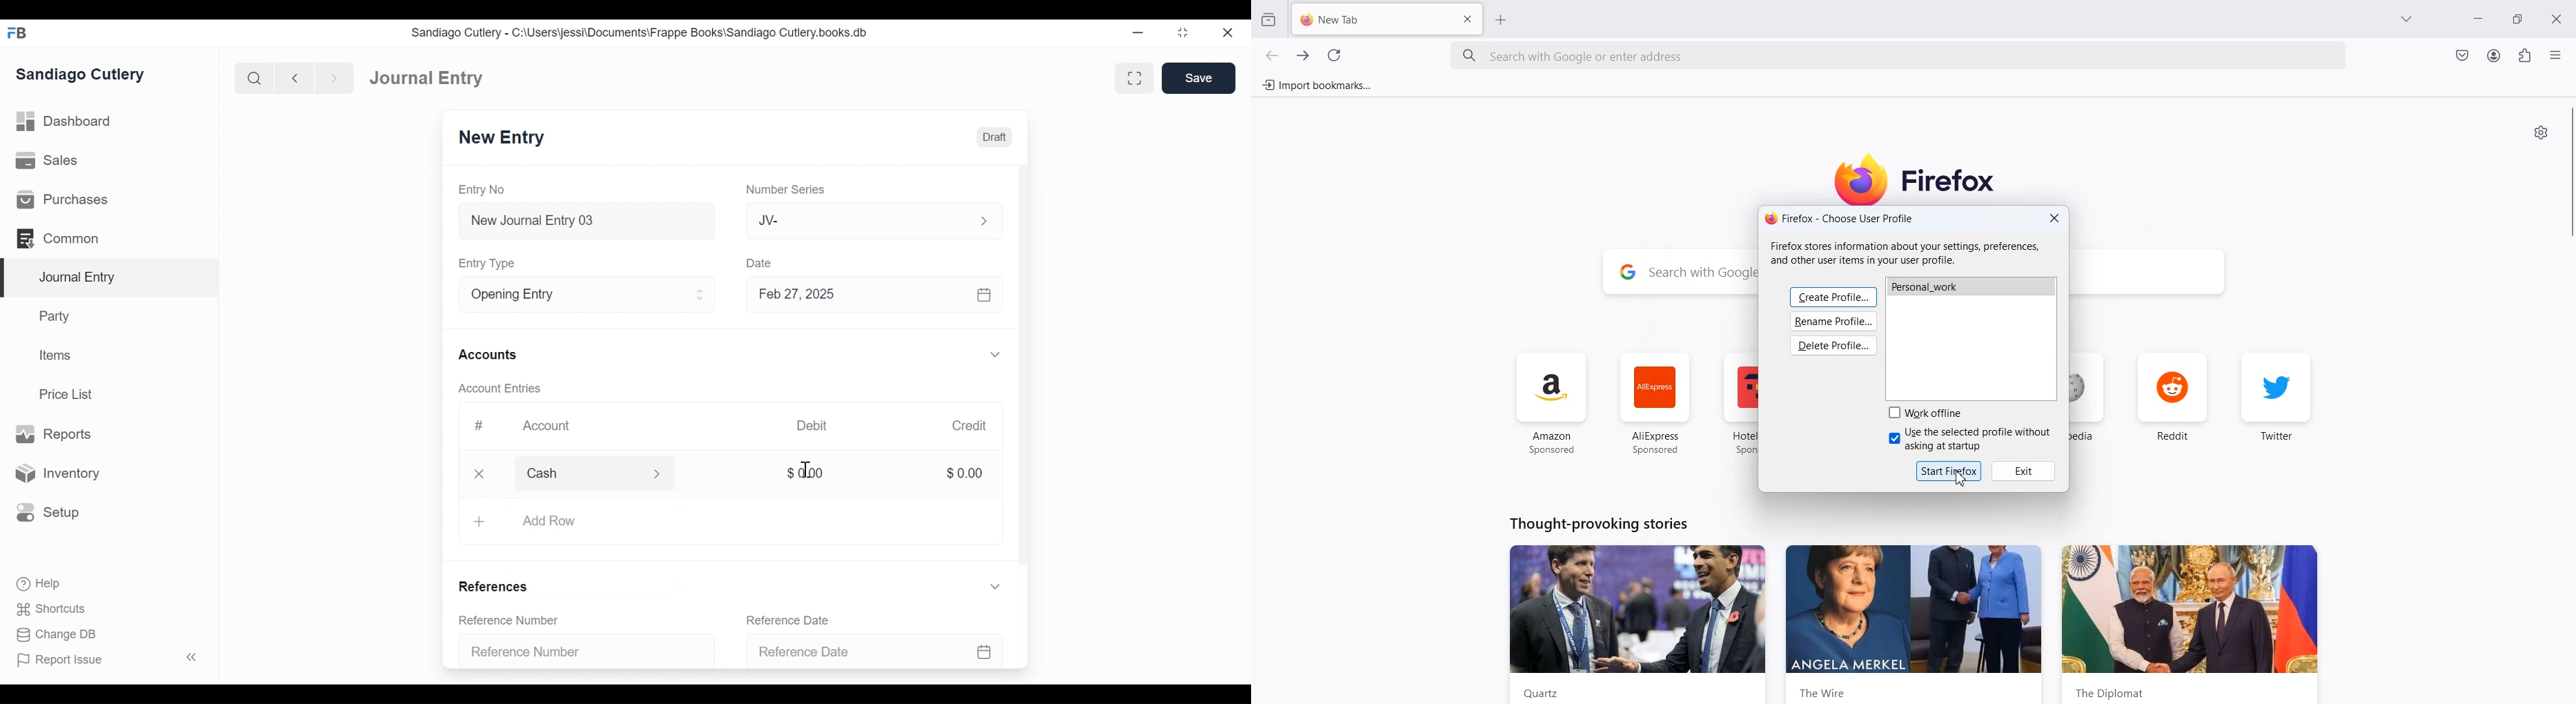  I want to click on Change DB, so click(55, 635).